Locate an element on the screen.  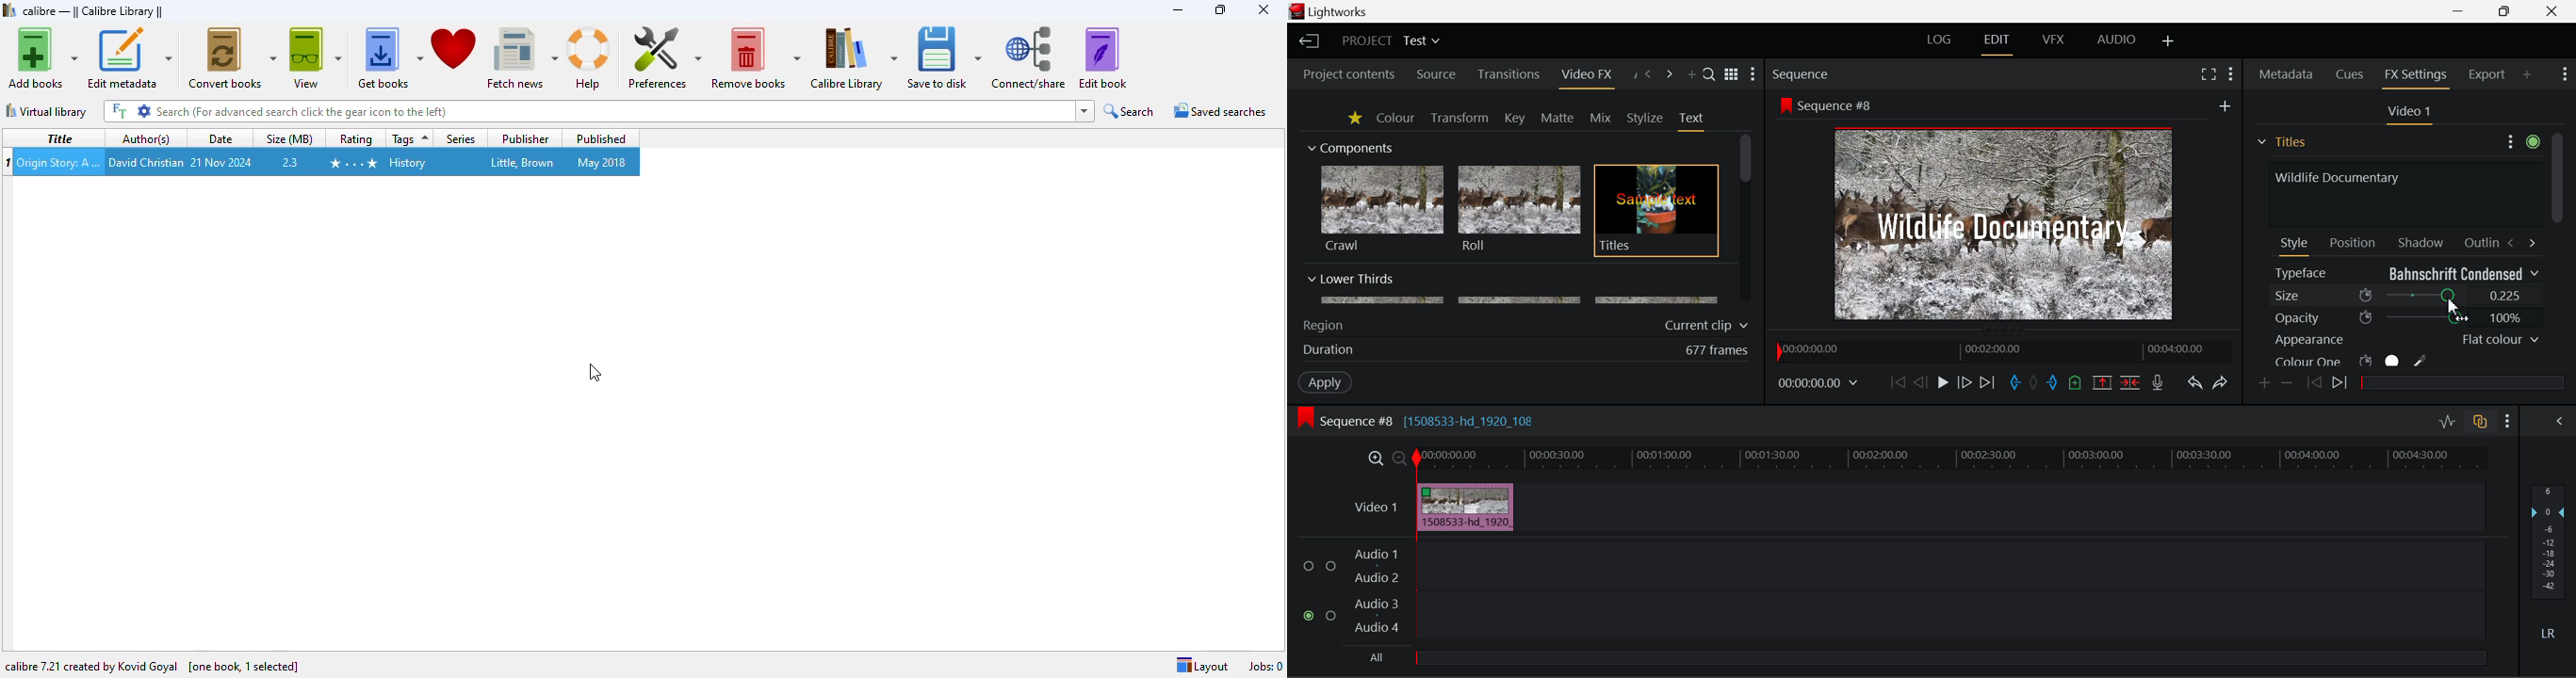
series is located at coordinates (461, 139).